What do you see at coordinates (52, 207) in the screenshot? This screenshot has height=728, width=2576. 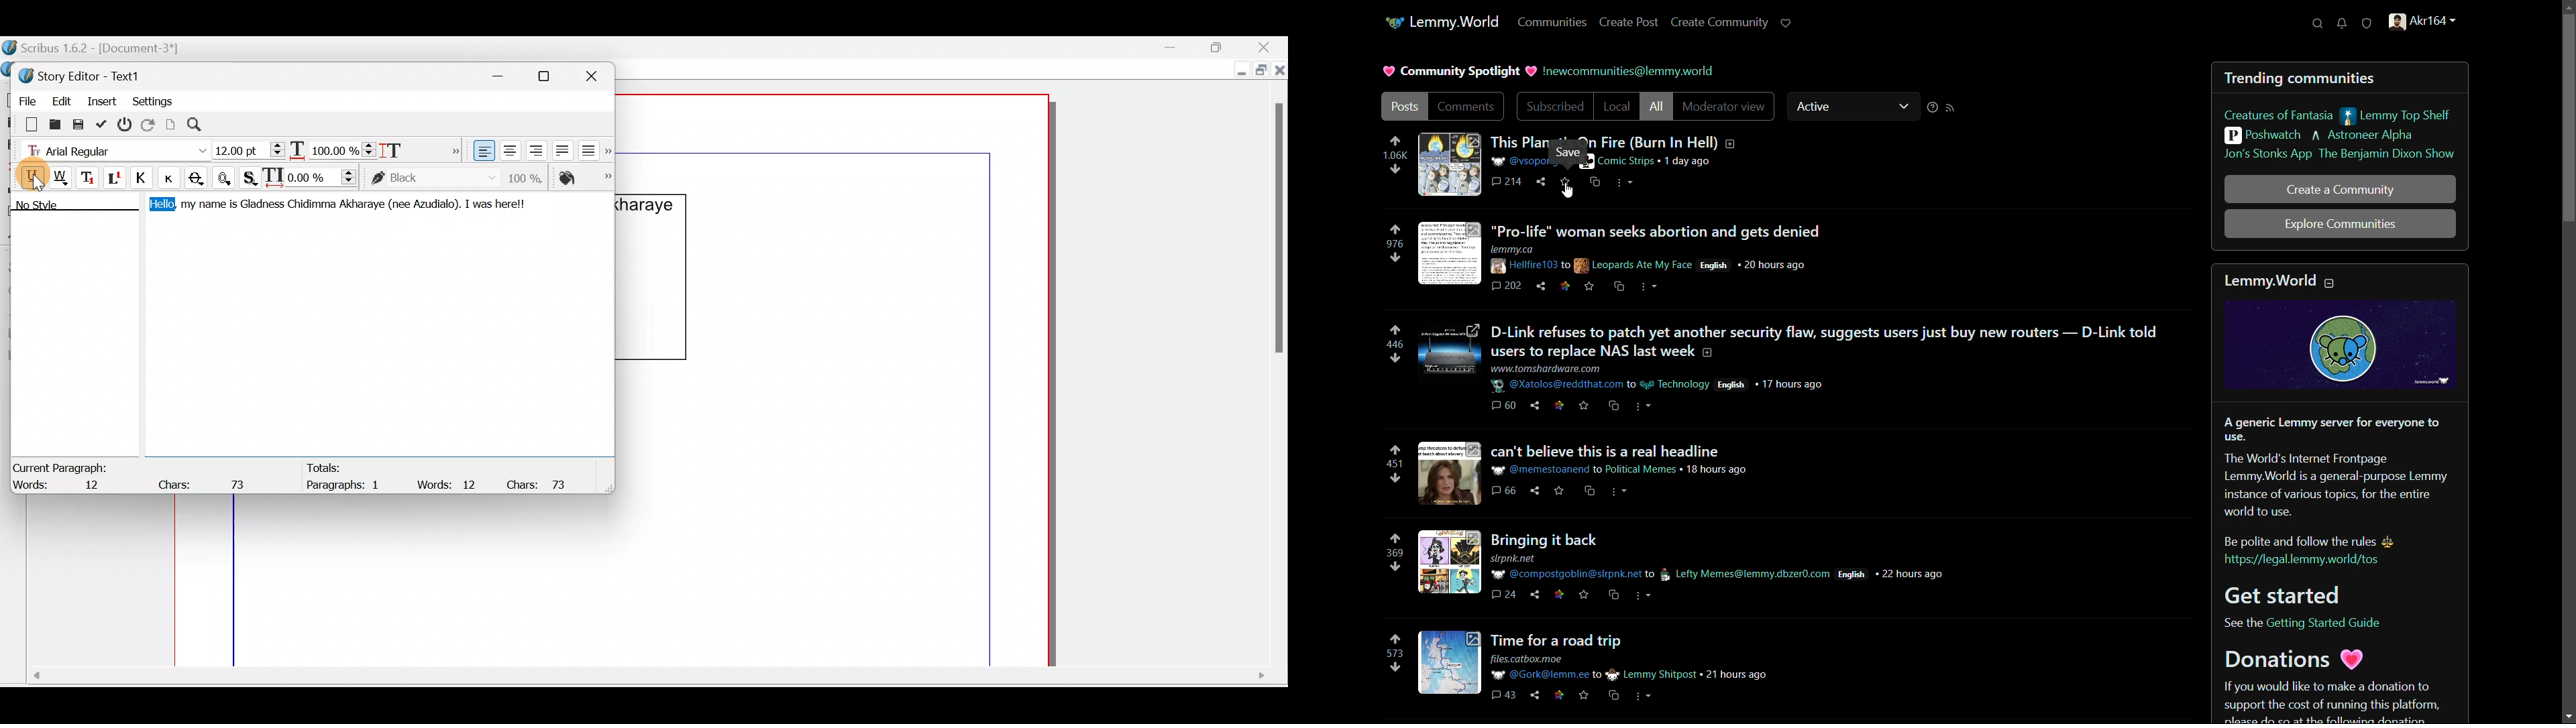 I see `No style` at bounding box center [52, 207].